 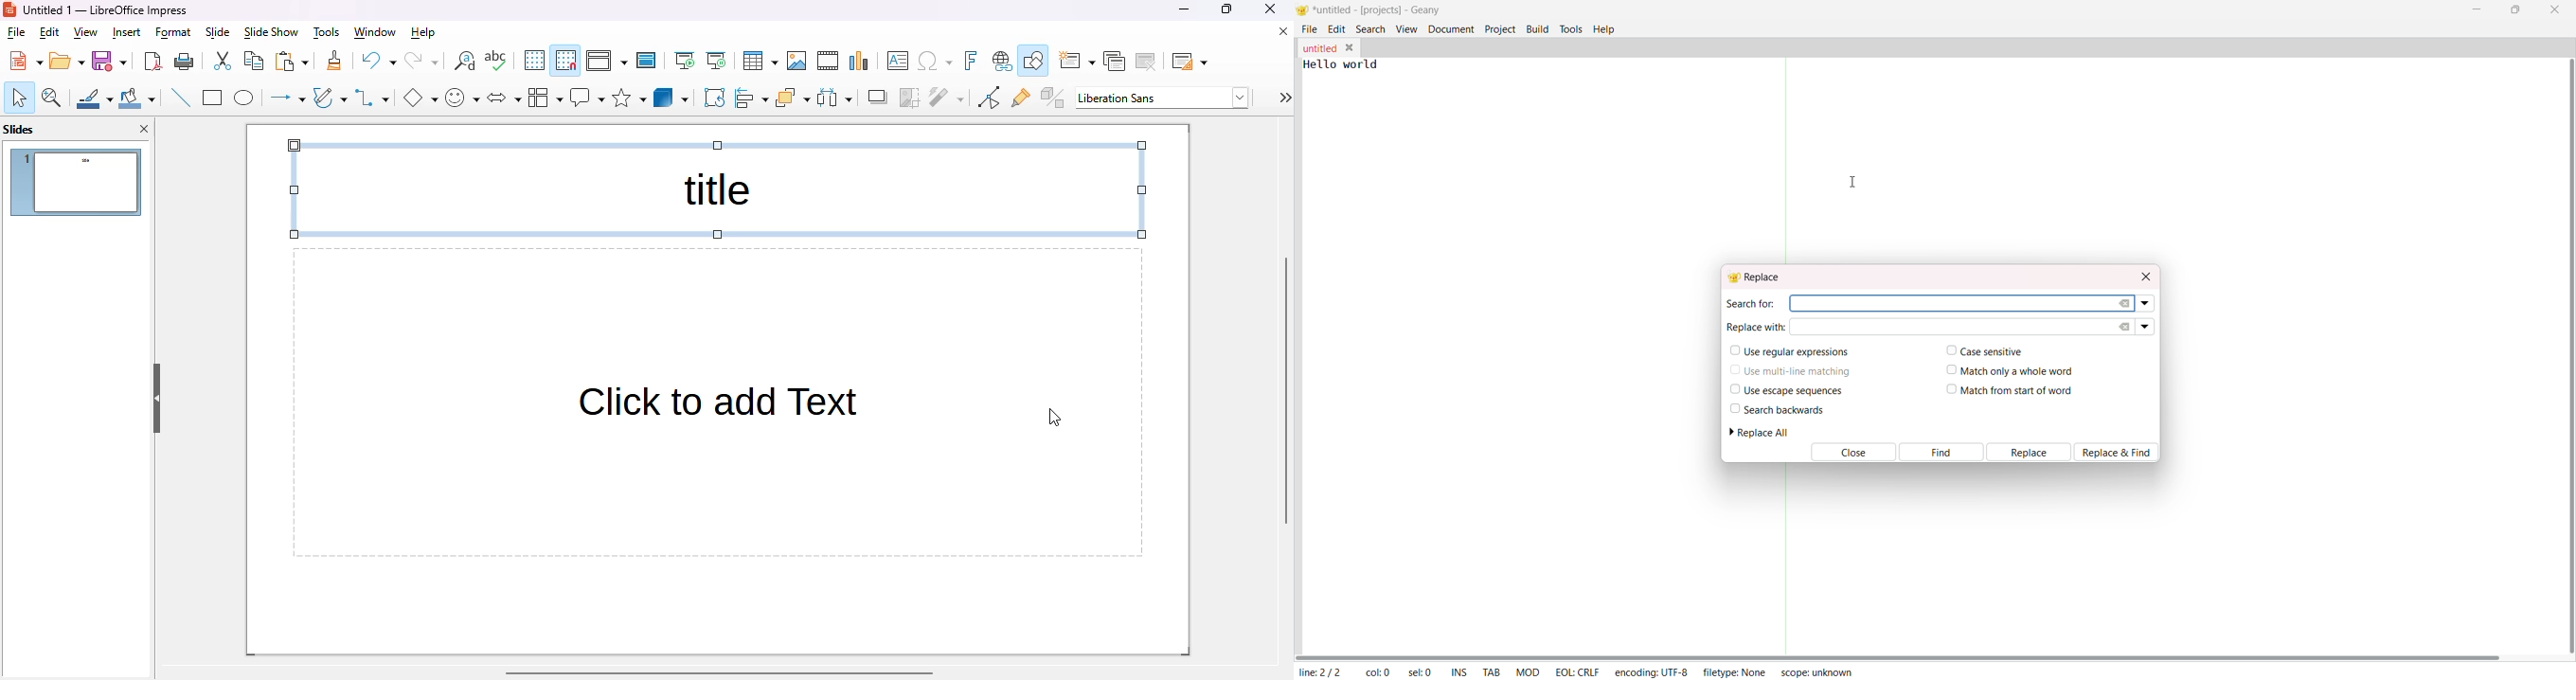 What do you see at coordinates (545, 98) in the screenshot?
I see `flowchart` at bounding box center [545, 98].